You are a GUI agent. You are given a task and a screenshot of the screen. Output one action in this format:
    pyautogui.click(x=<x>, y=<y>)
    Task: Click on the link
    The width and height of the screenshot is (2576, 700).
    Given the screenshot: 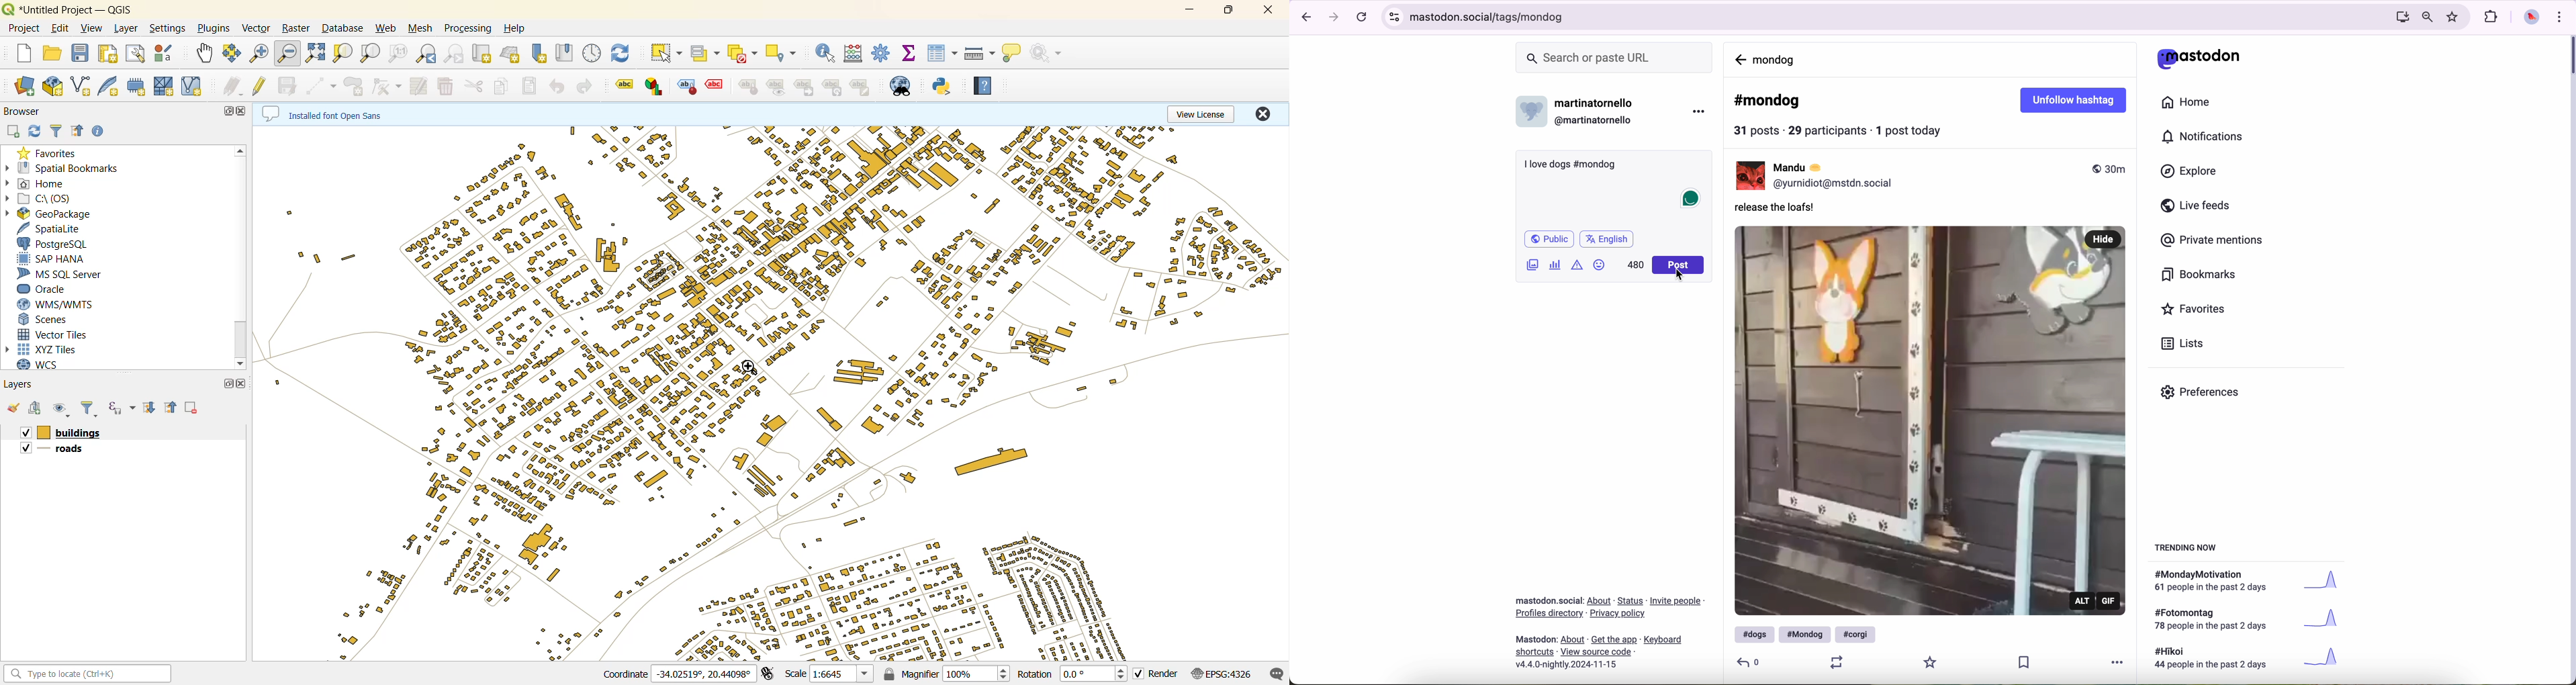 What is the action you would take?
    pyautogui.click(x=1631, y=601)
    